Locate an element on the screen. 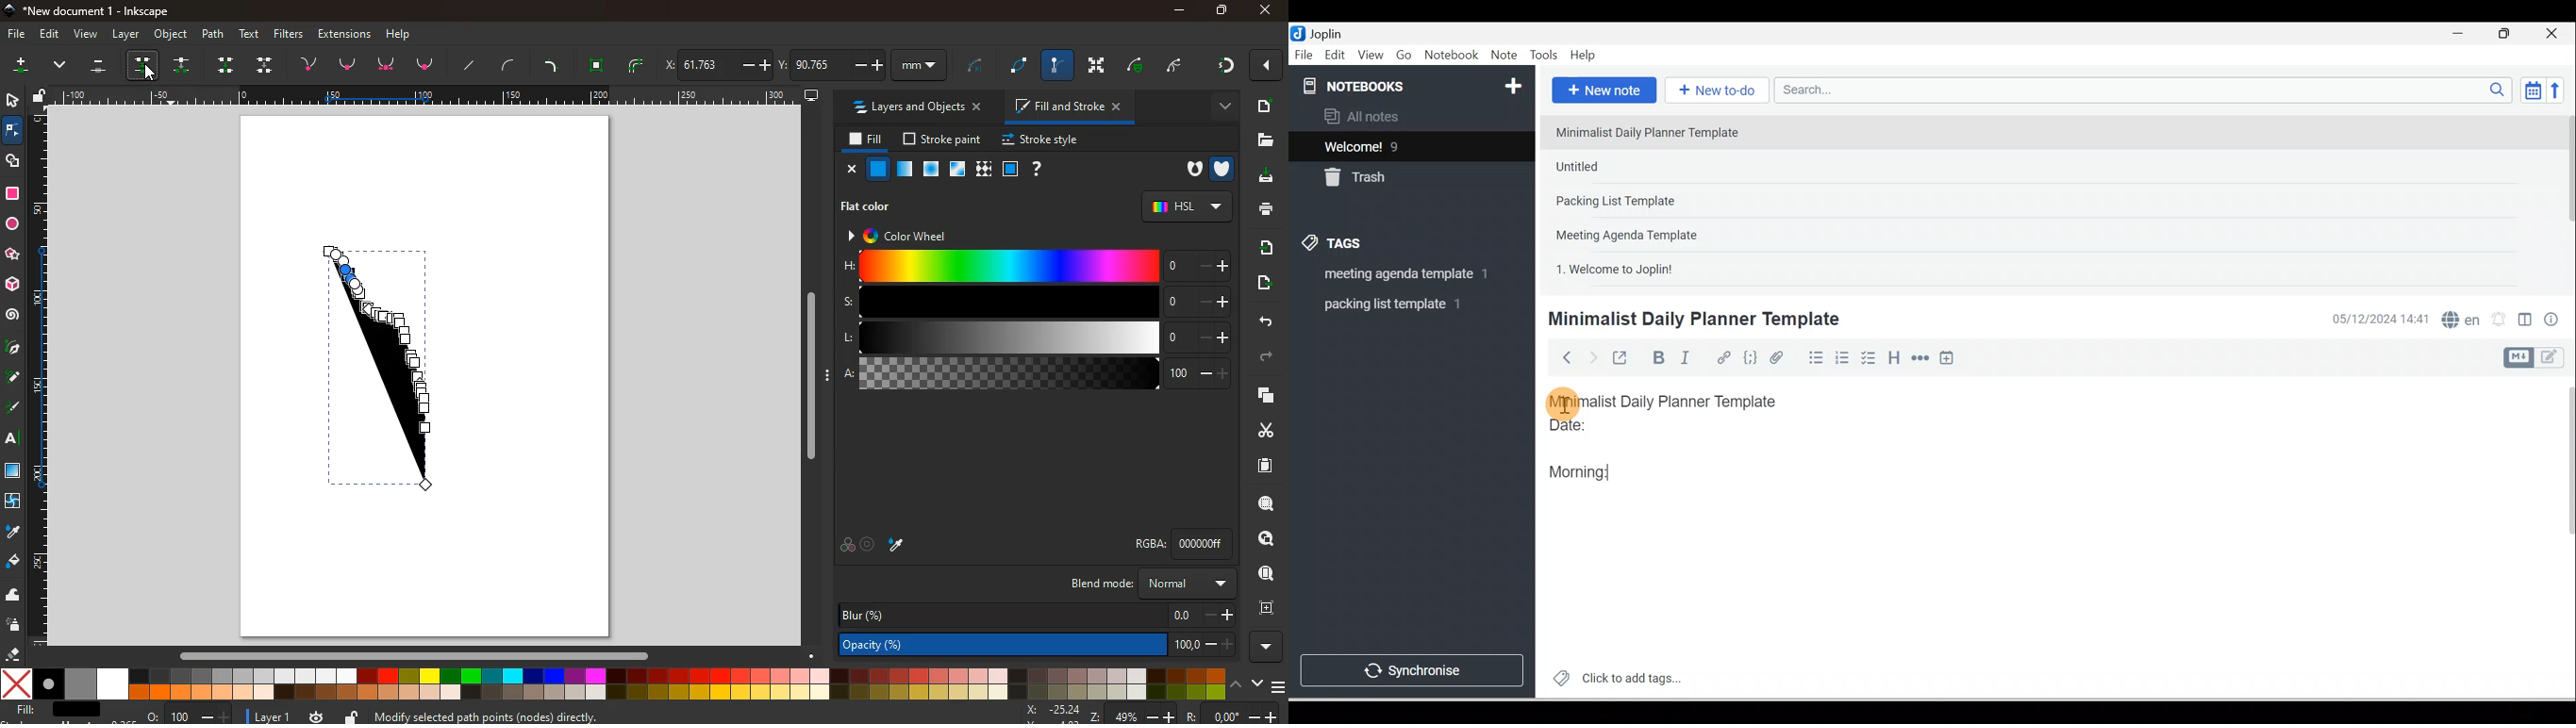 Image resolution: width=2576 pixels, height=728 pixels. Synchronise is located at coordinates (1411, 668).